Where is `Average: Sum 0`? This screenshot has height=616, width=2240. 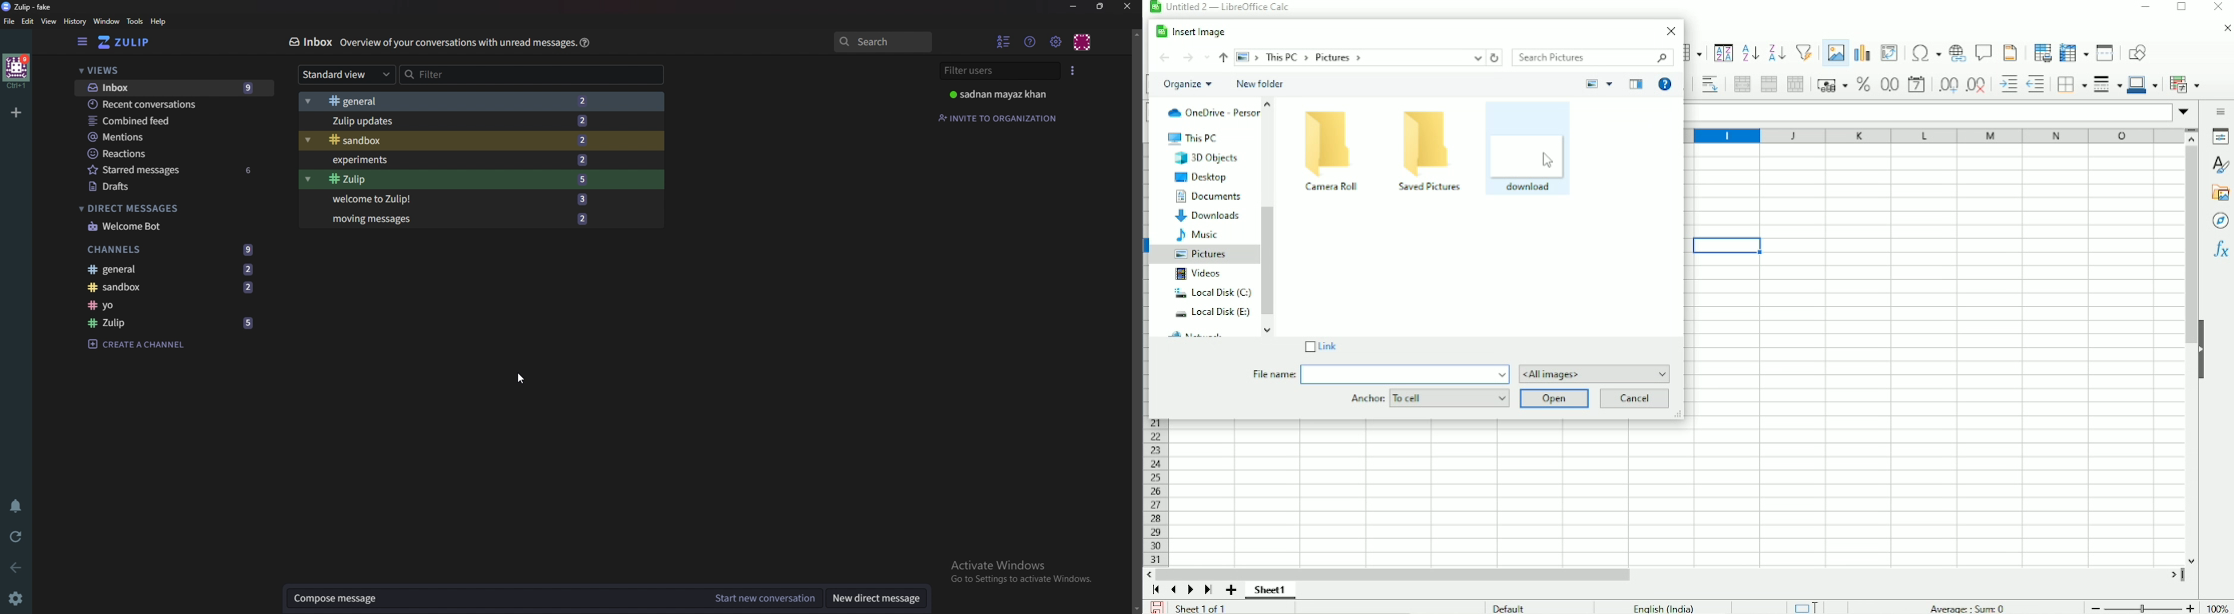 Average: Sum 0 is located at coordinates (1966, 606).